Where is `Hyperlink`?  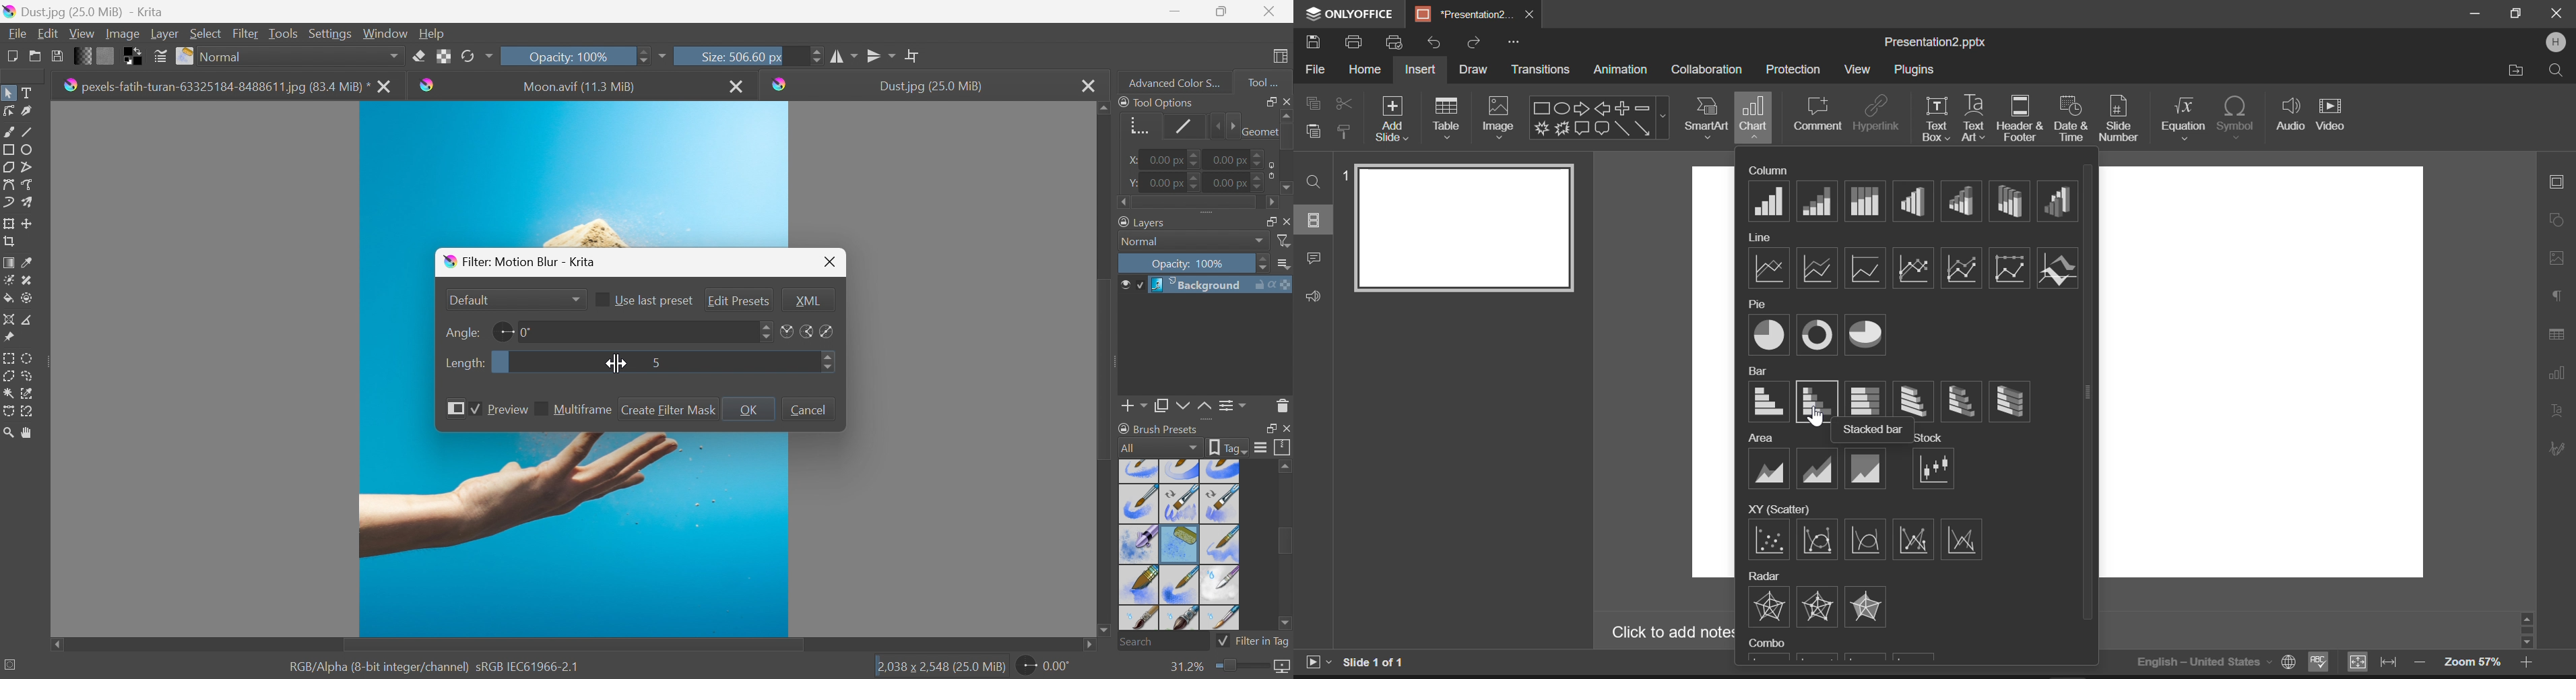 Hyperlink is located at coordinates (1876, 114).